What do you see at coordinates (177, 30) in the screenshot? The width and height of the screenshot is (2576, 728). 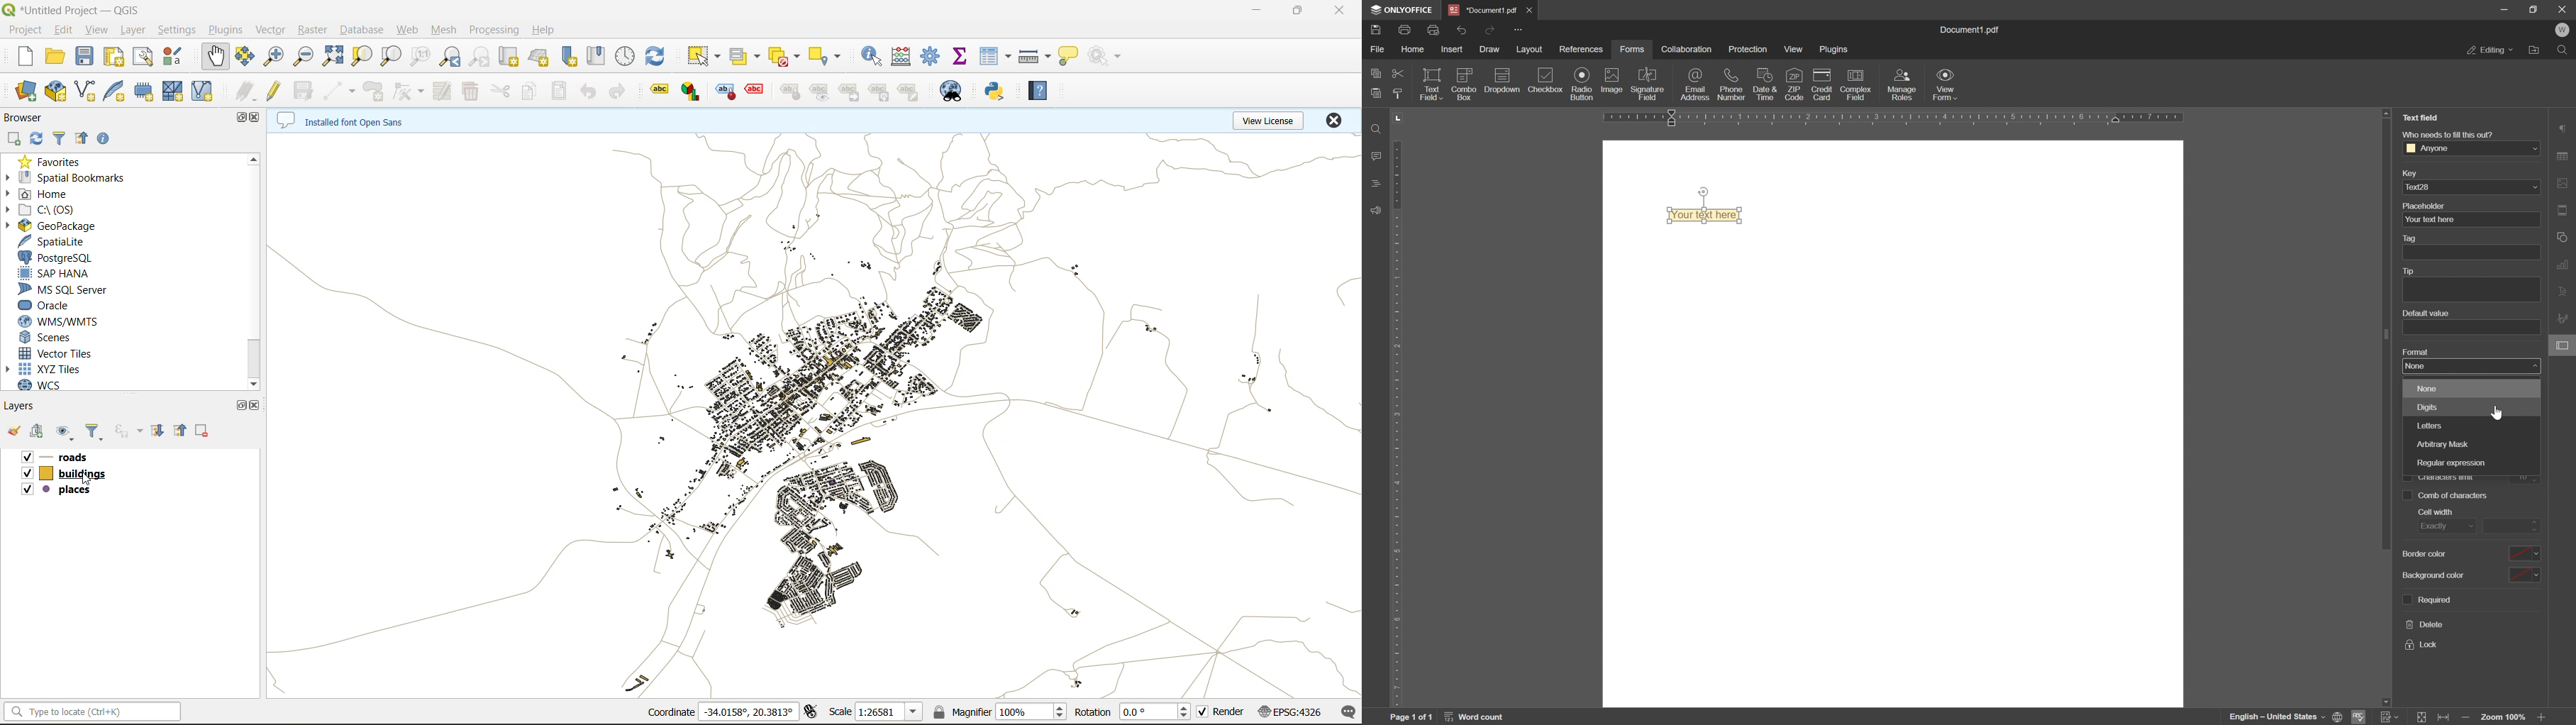 I see `settings` at bounding box center [177, 30].